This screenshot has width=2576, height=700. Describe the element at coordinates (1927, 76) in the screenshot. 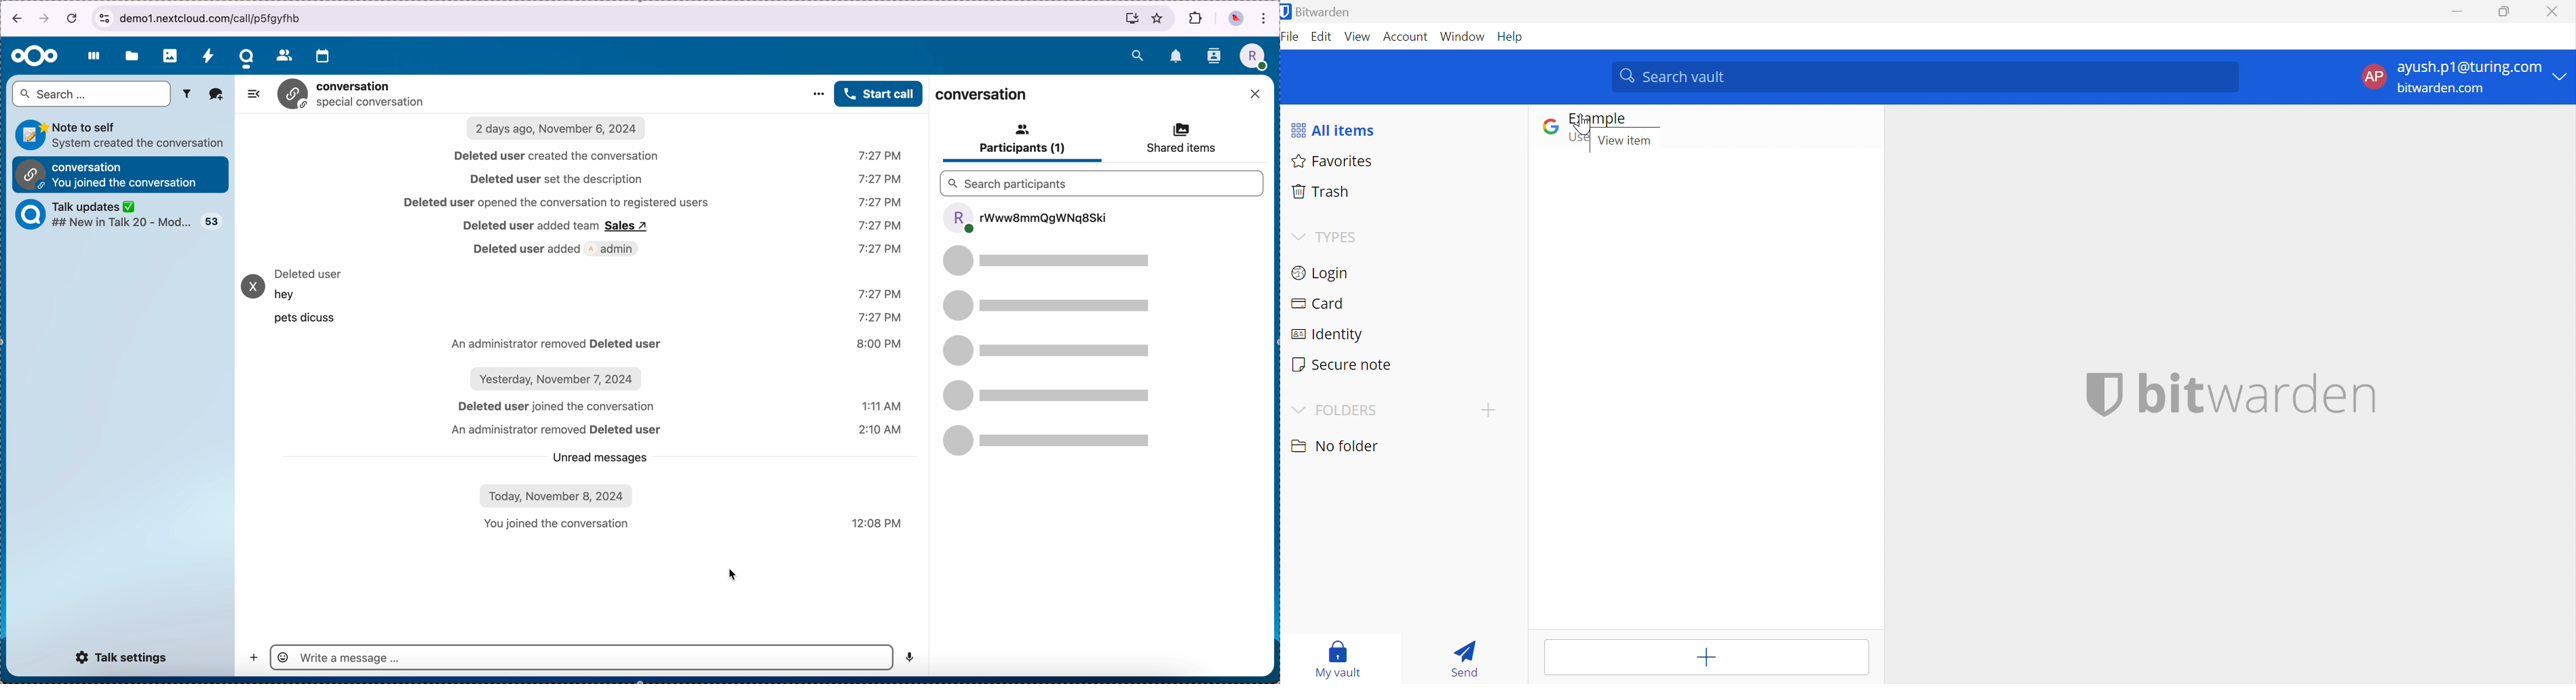

I see `Search vault` at that location.